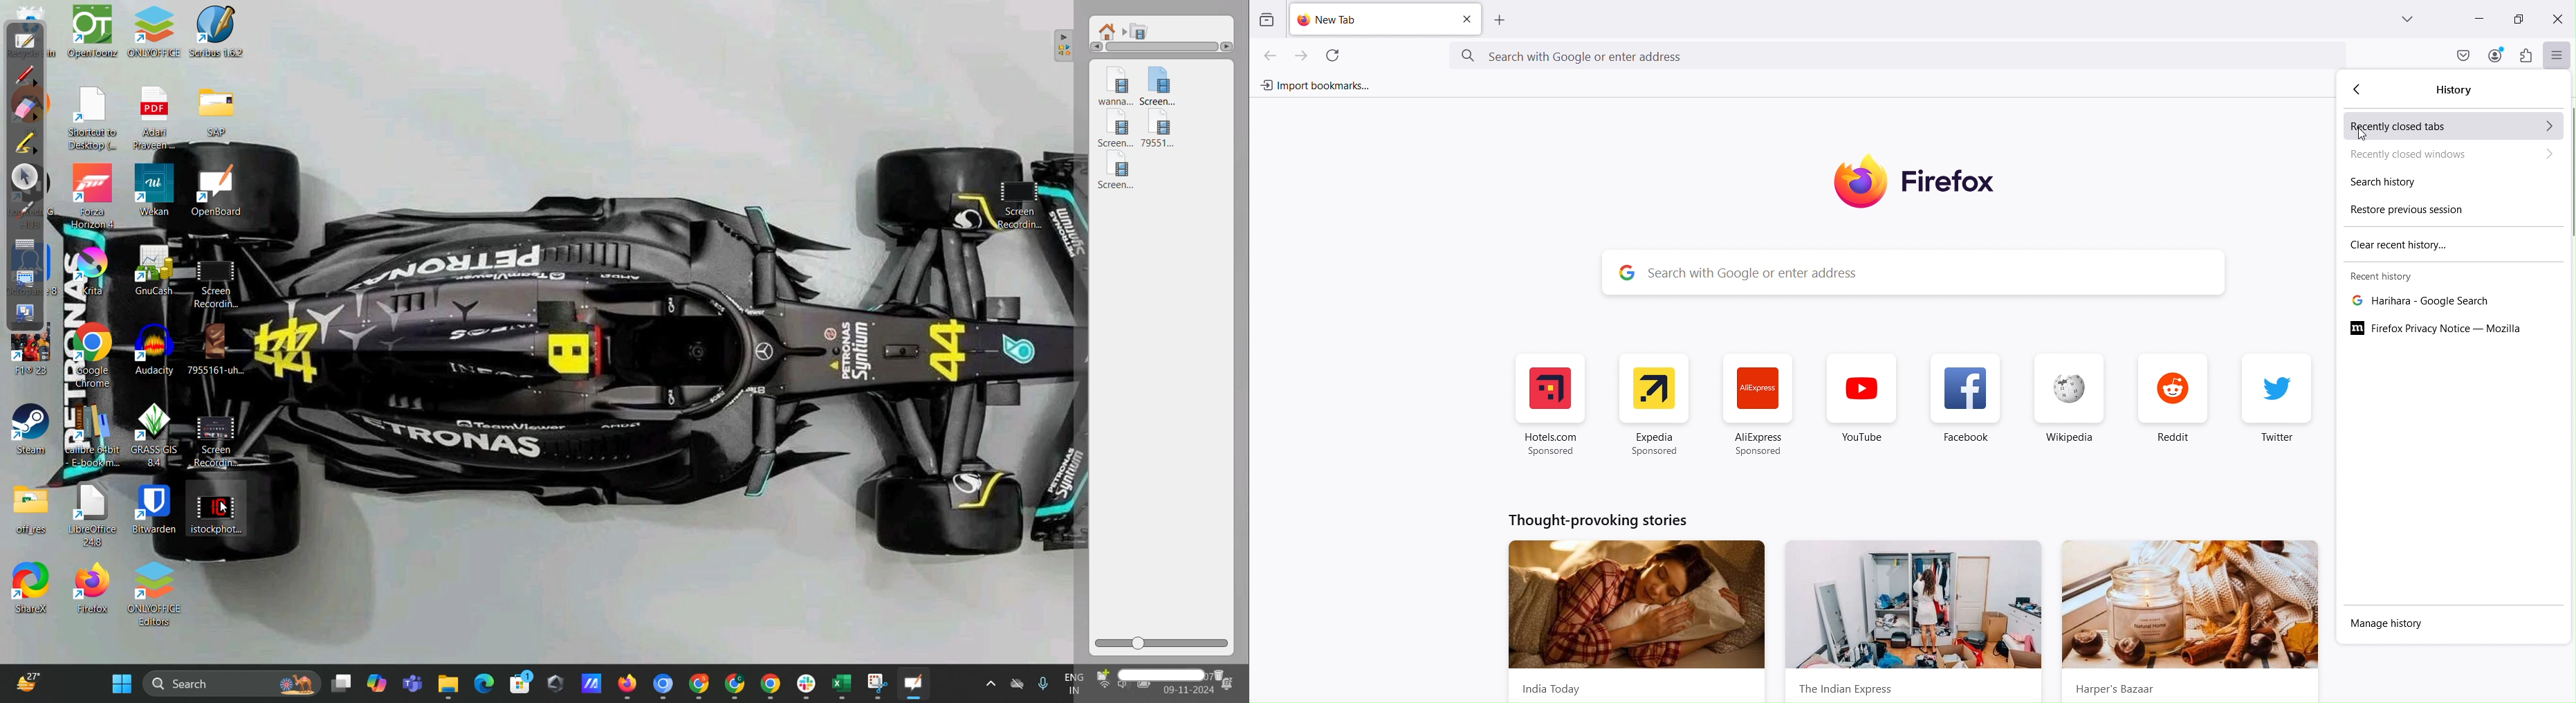 The height and width of the screenshot is (728, 2576). I want to click on google logo, so click(1623, 272).